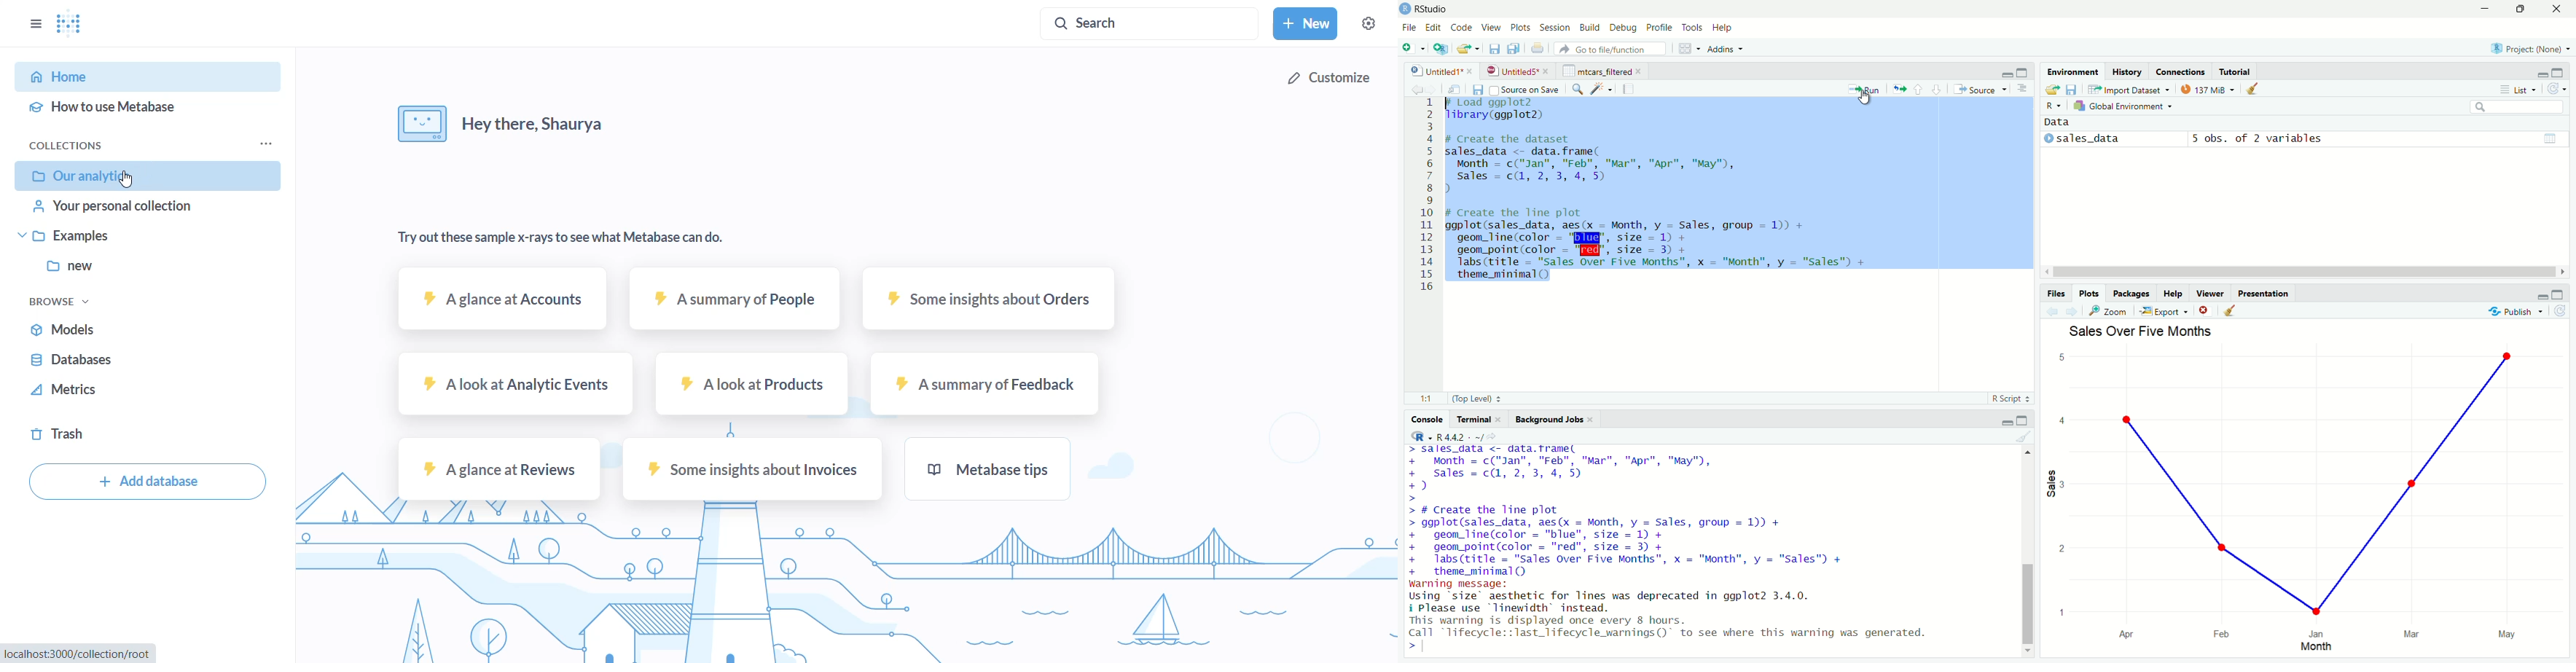 Image resolution: width=2576 pixels, height=672 pixels. What do you see at coordinates (2559, 9) in the screenshot?
I see `close` at bounding box center [2559, 9].